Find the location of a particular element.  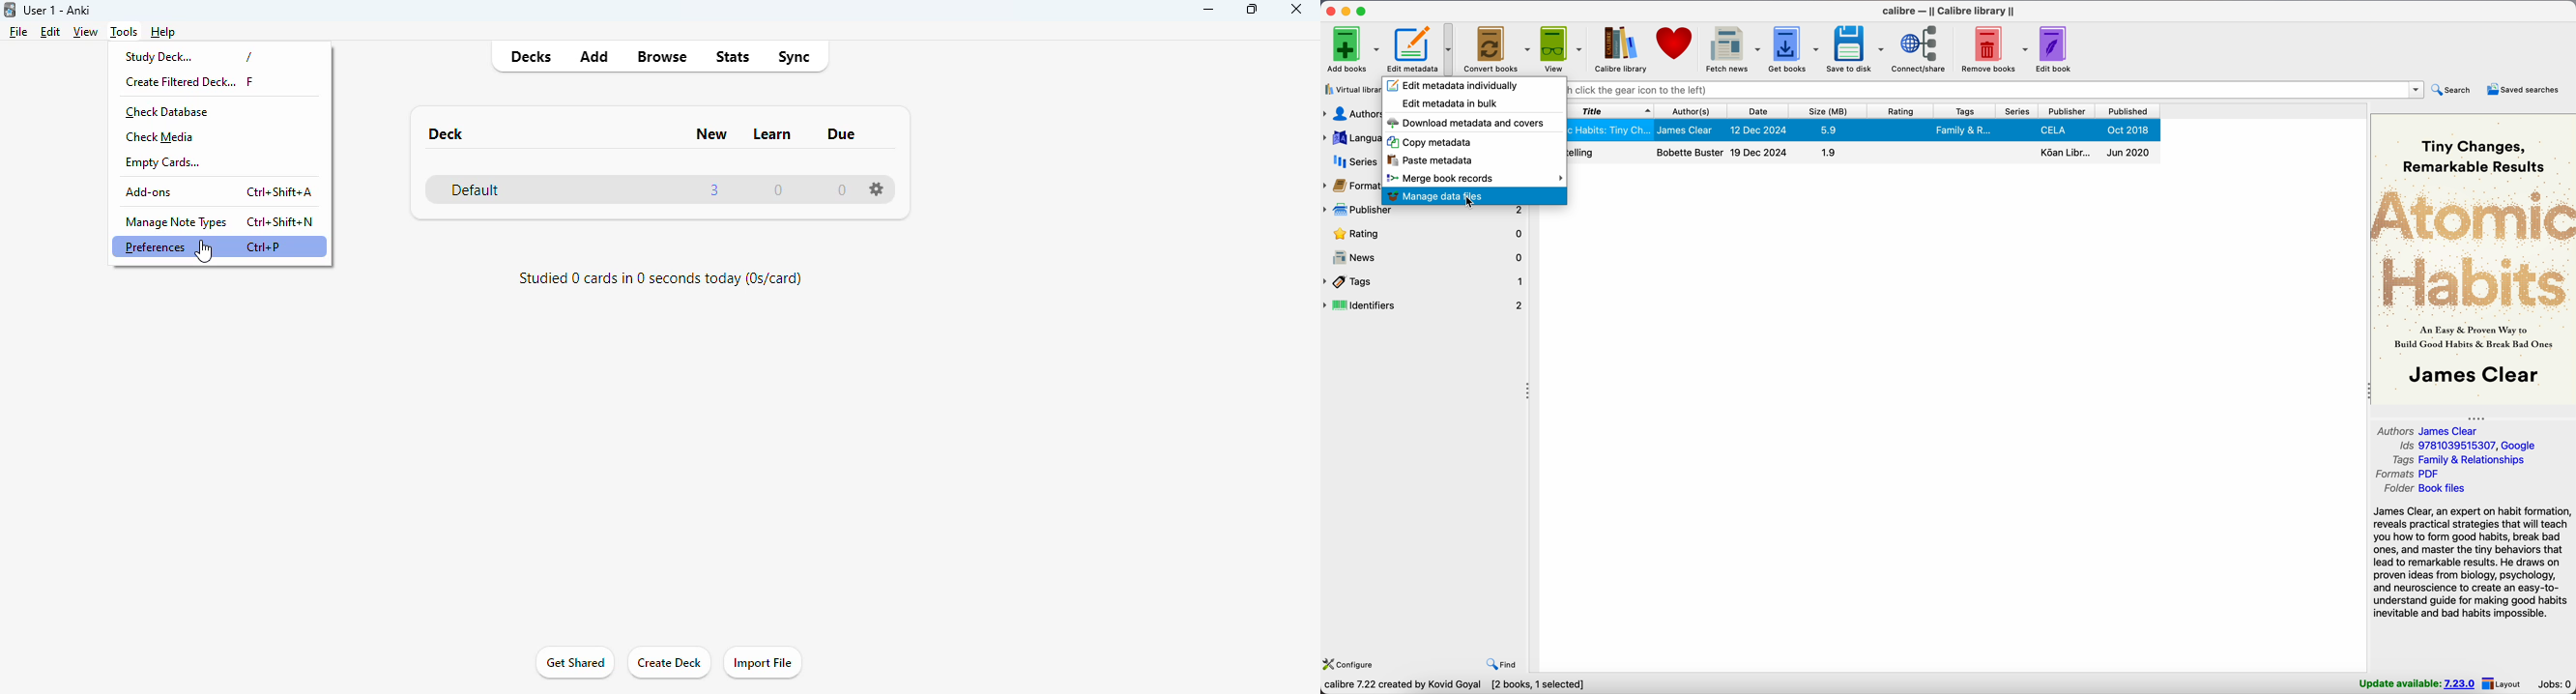

edit is located at coordinates (52, 32).